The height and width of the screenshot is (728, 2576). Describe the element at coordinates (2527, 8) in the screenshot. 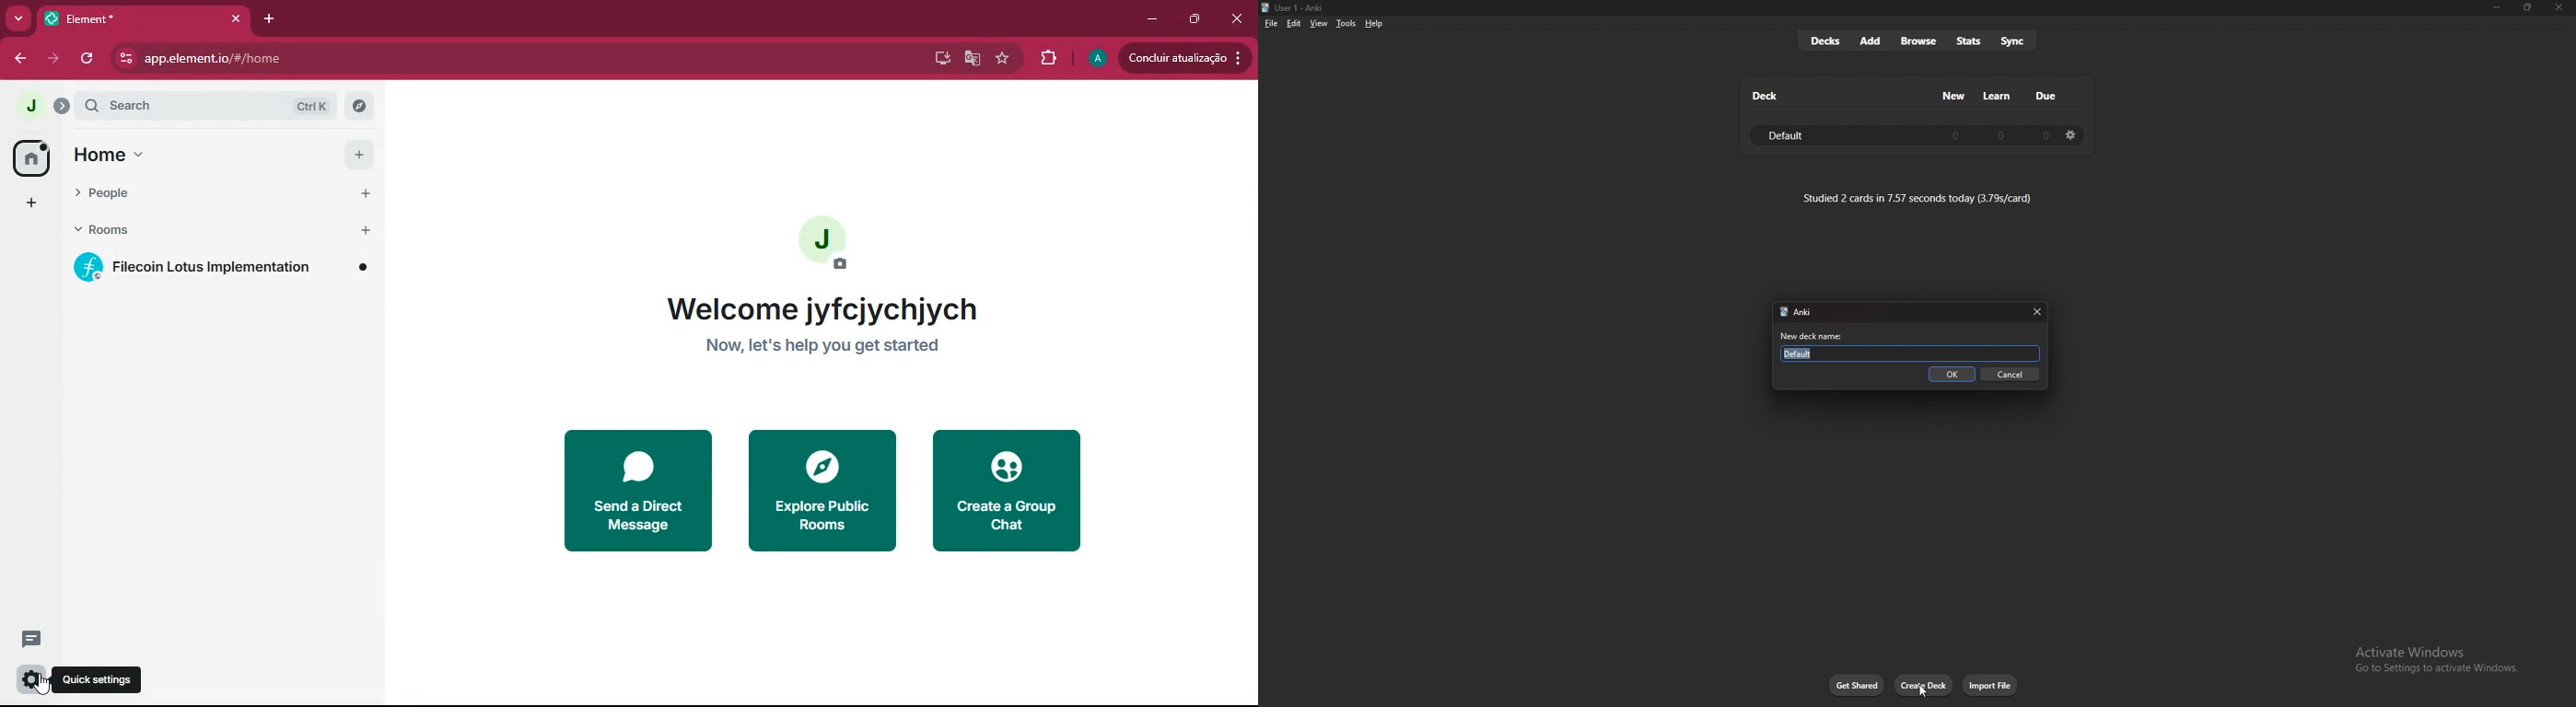

I see `Maximize/resize` at that location.